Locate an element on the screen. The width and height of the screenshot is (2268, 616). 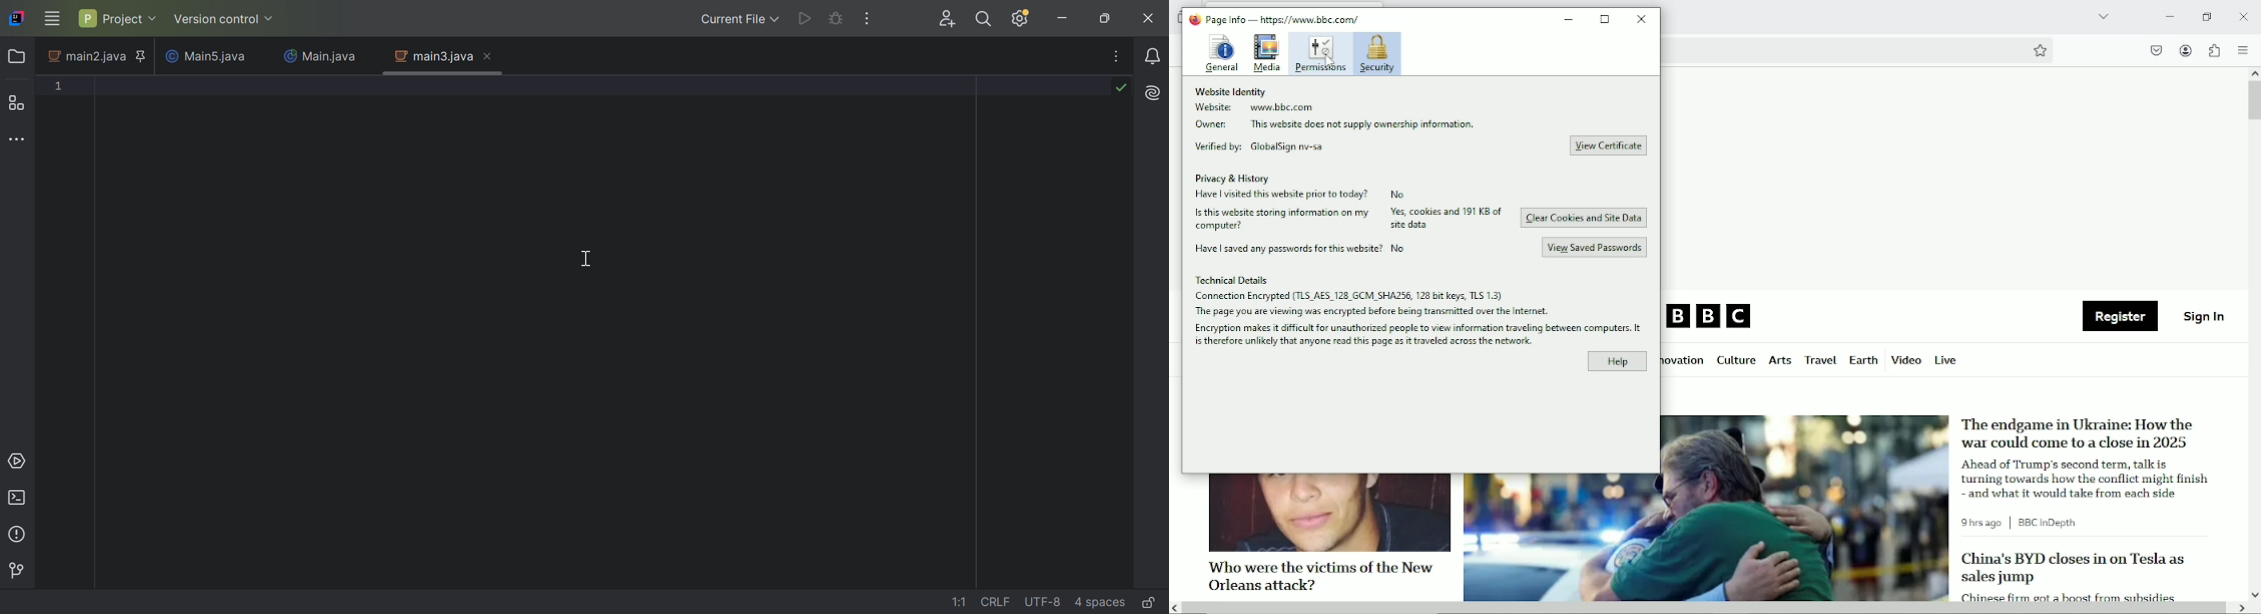
Version control is located at coordinates (15, 570).